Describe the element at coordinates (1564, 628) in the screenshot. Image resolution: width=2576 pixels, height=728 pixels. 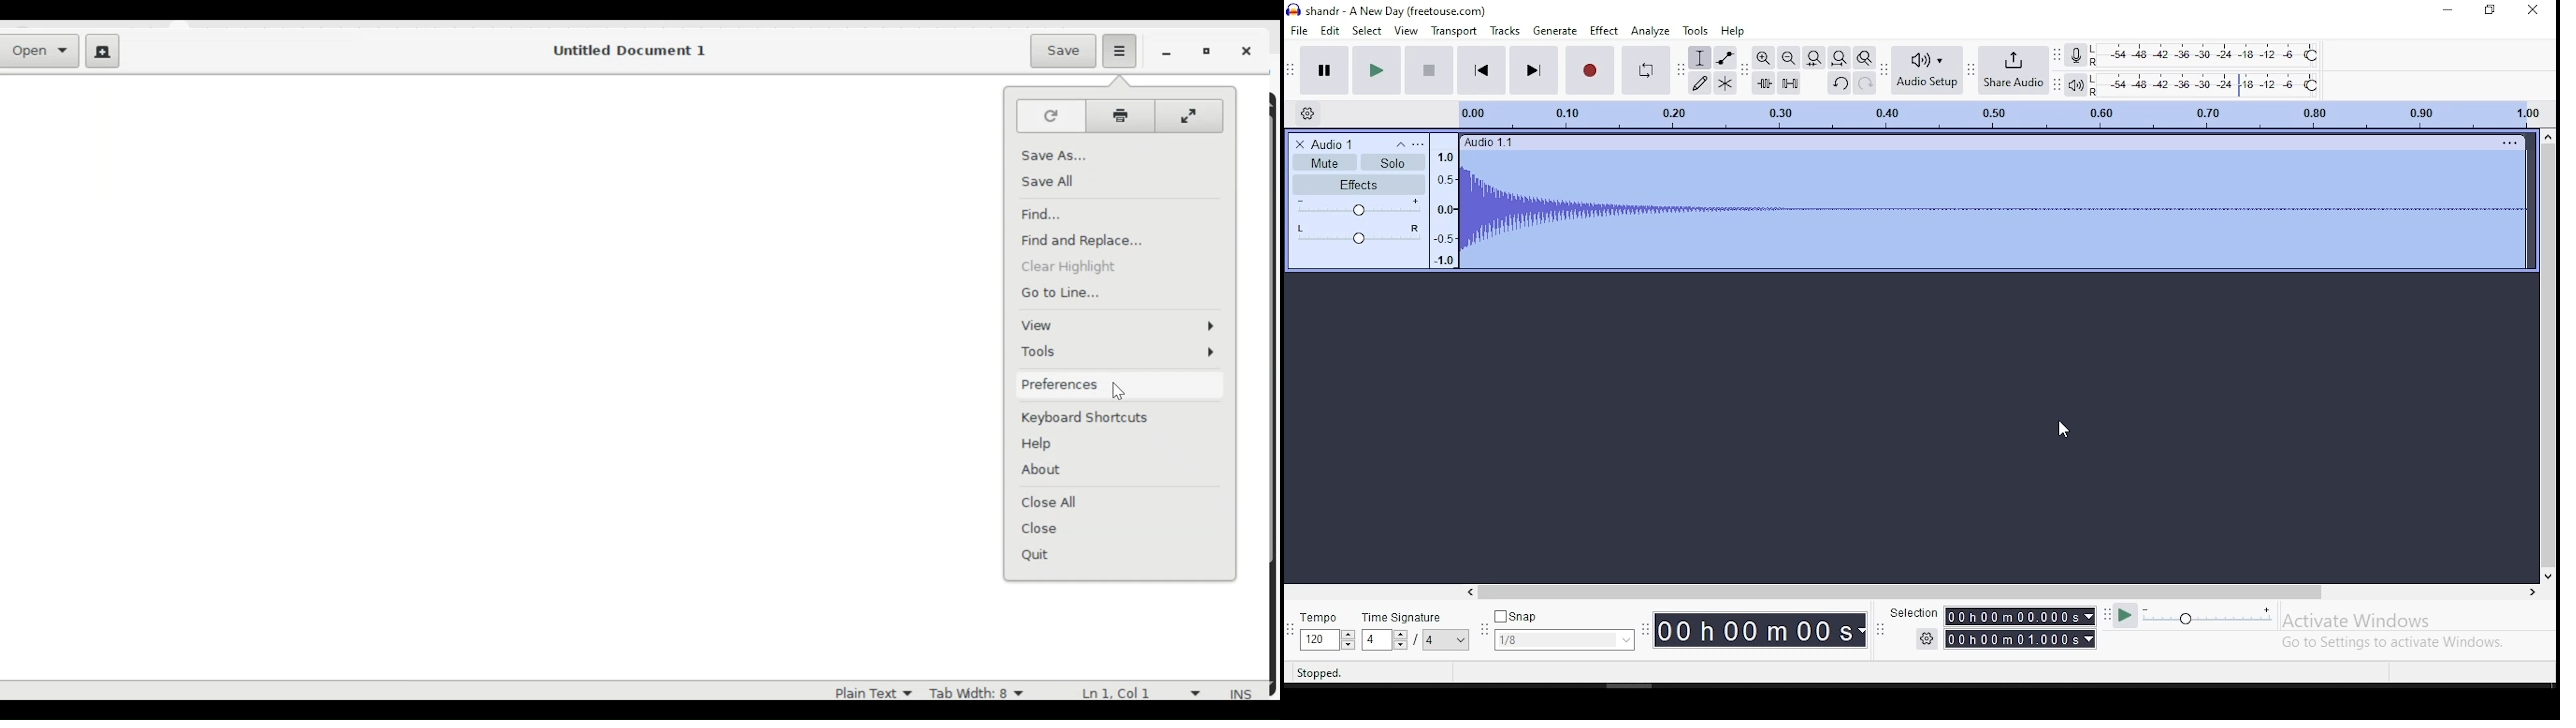
I see `time signature` at that location.